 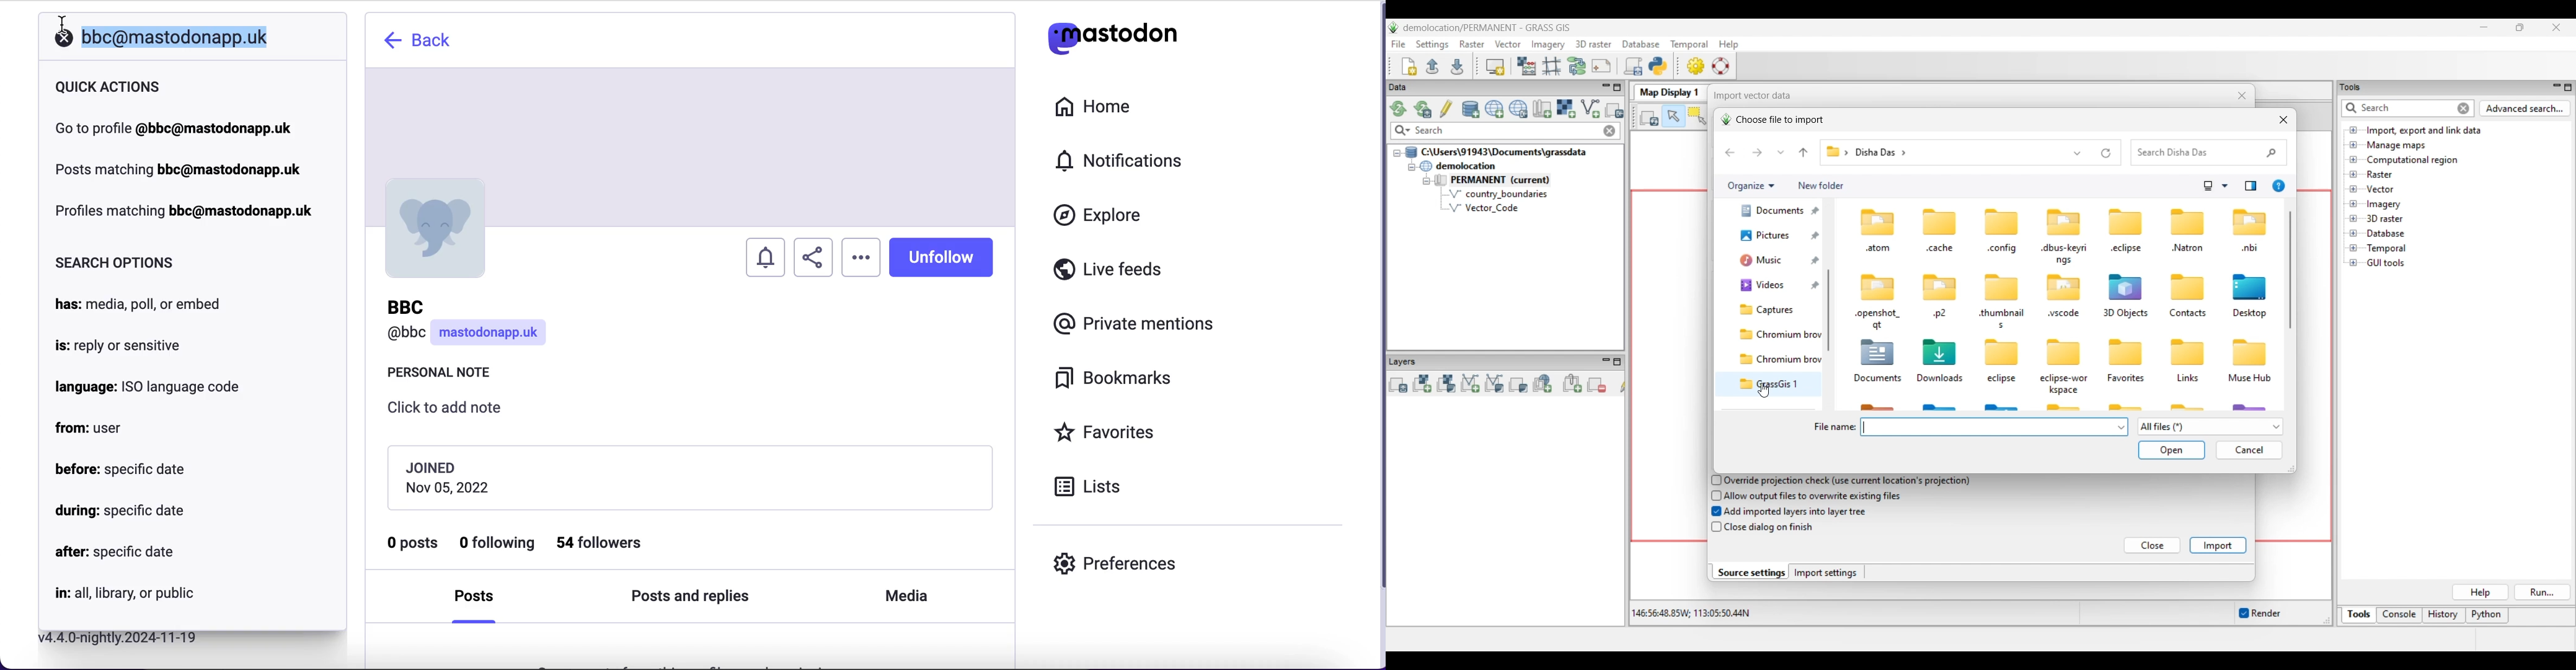 I want to click on home, so click(x=1091, y=107).